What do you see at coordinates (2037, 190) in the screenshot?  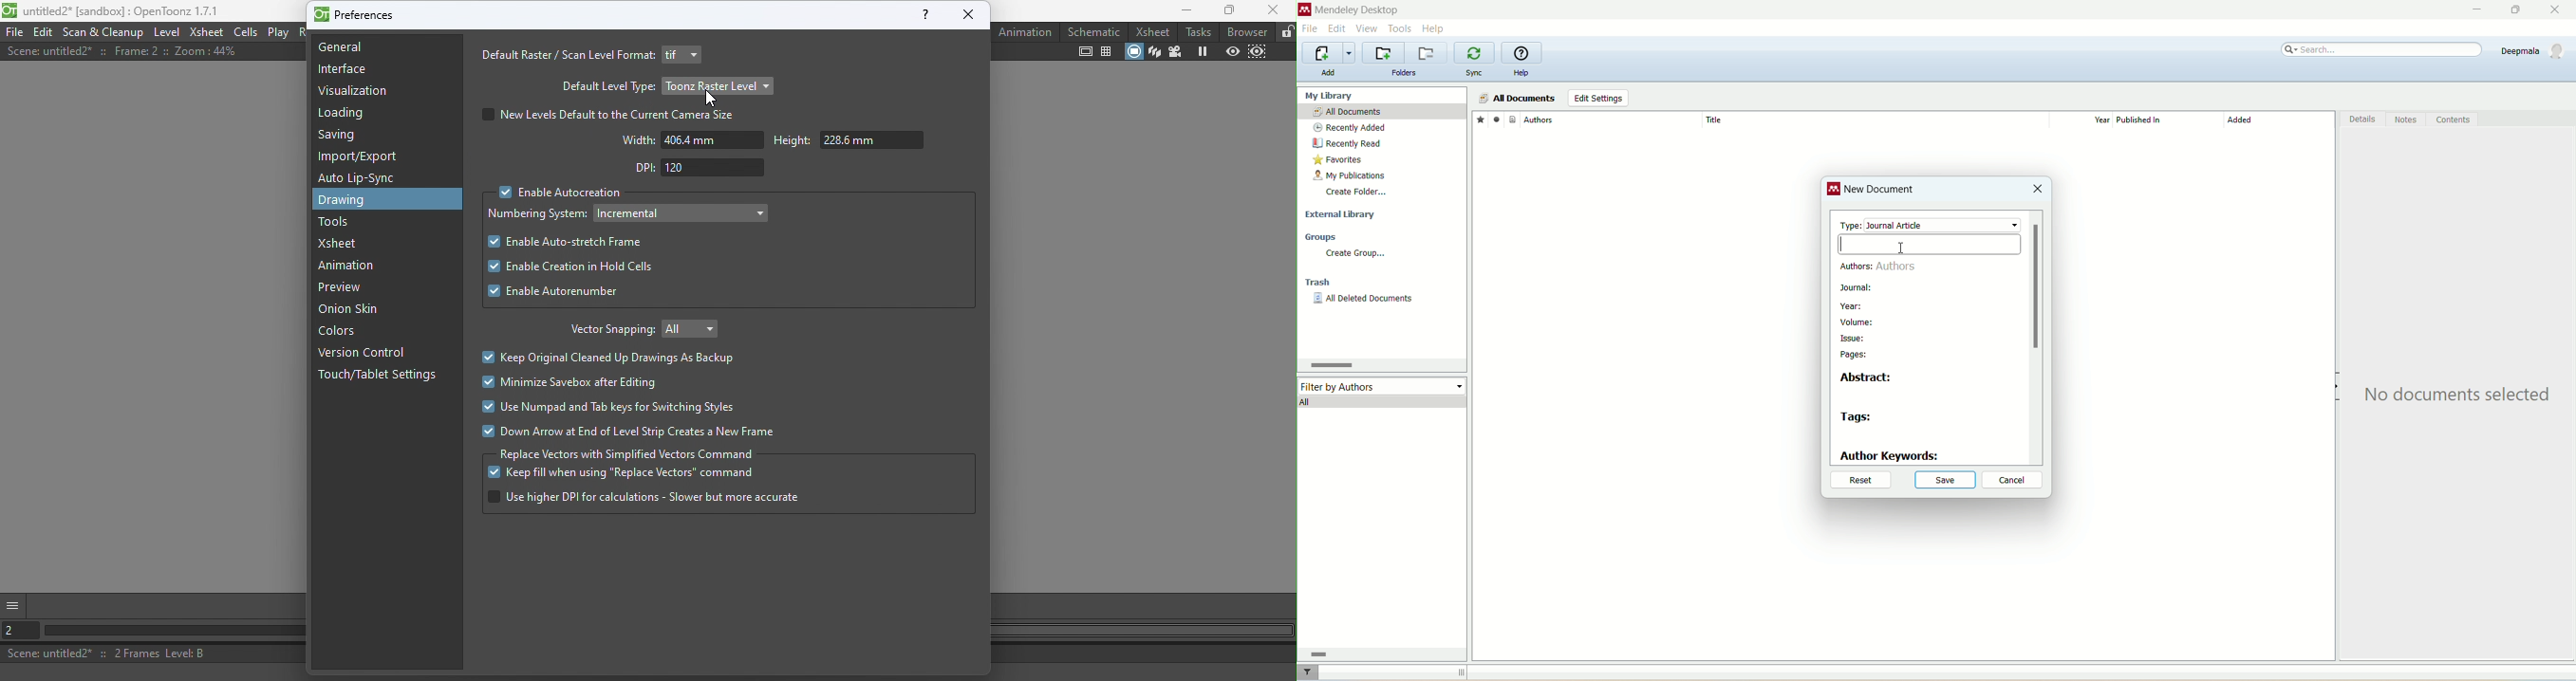 I see `close` at bounding box center [2037, 190].